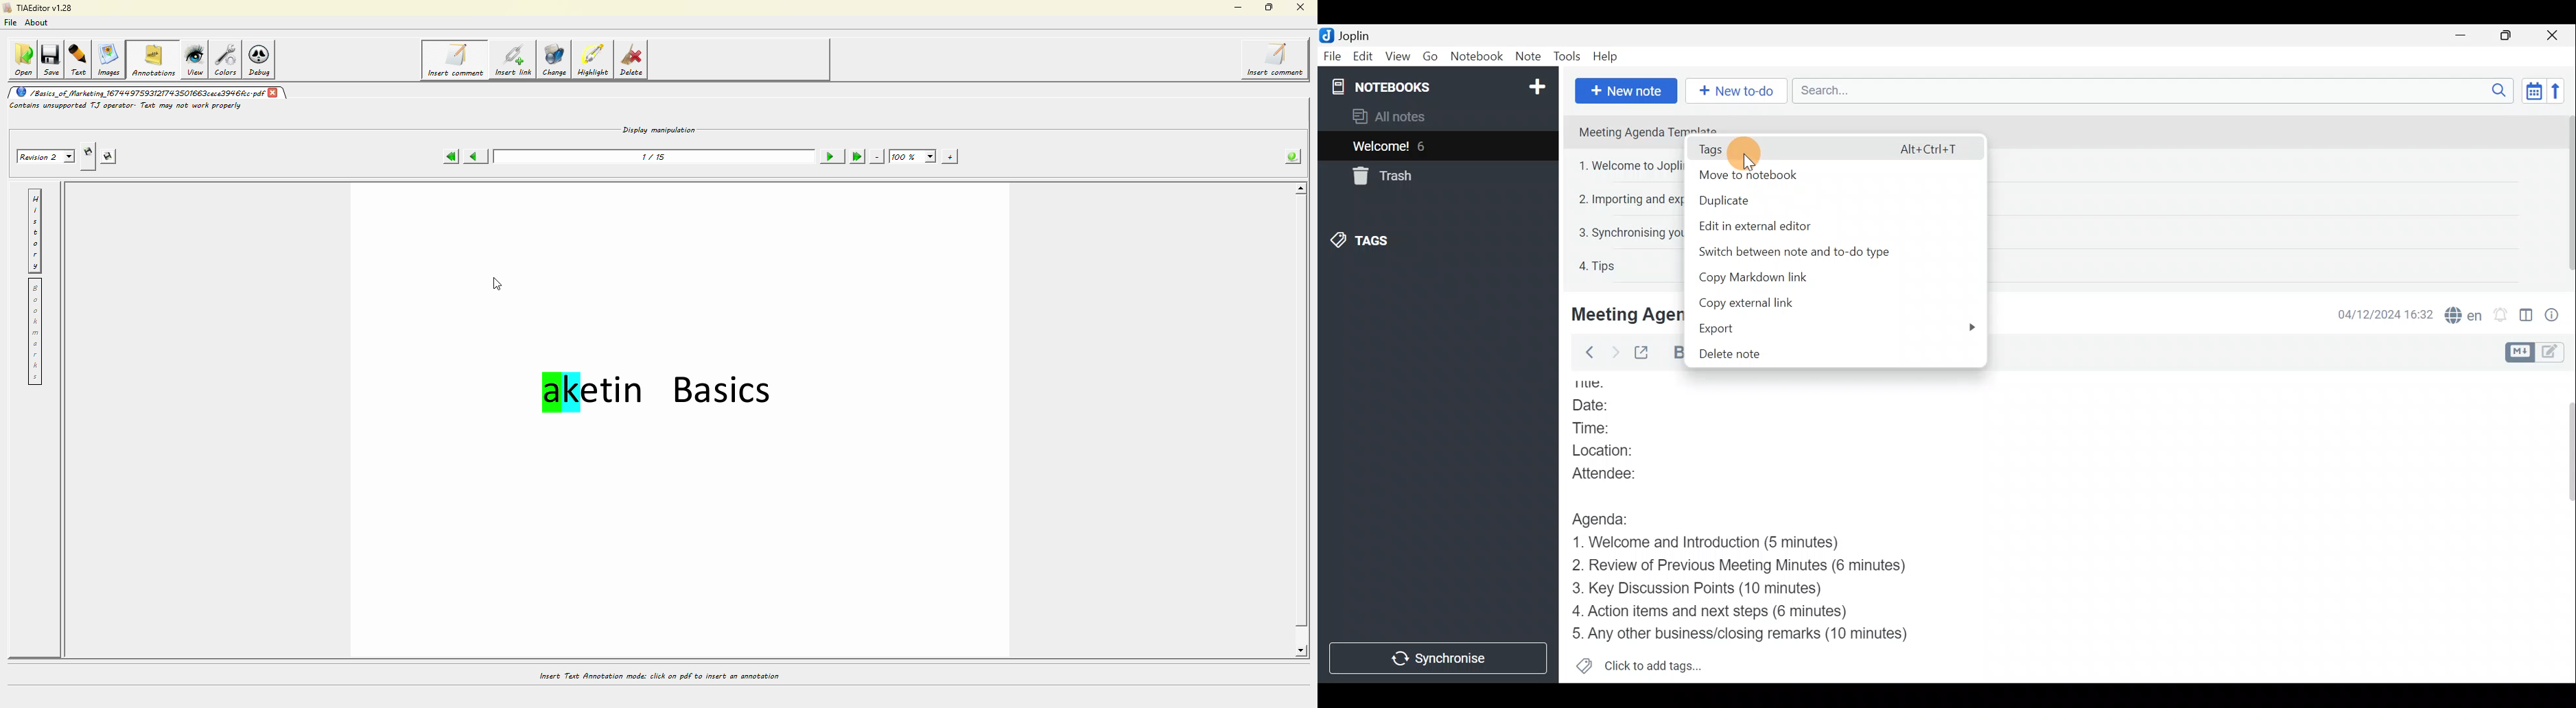 This screenshot has height=728, width=2576. I want to click on Joplin, so click(1354, 35).